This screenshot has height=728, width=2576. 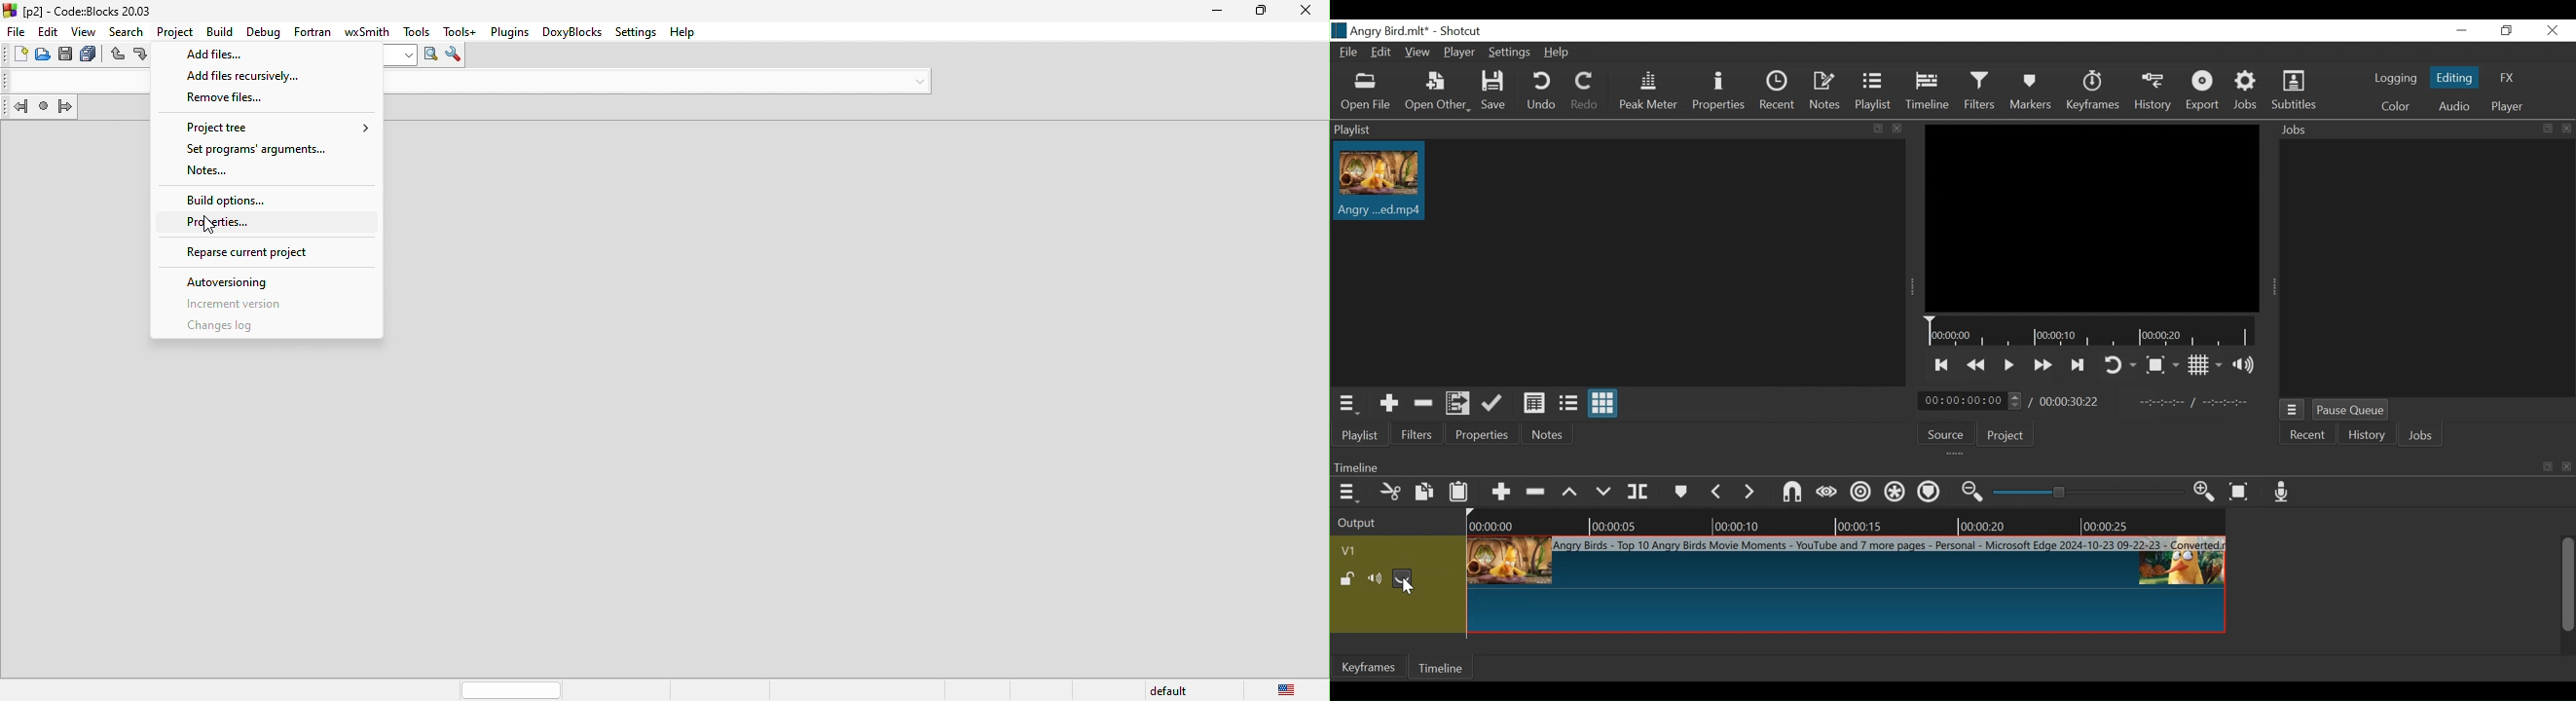 I want to click on plugins, so click(x=507, y=32).